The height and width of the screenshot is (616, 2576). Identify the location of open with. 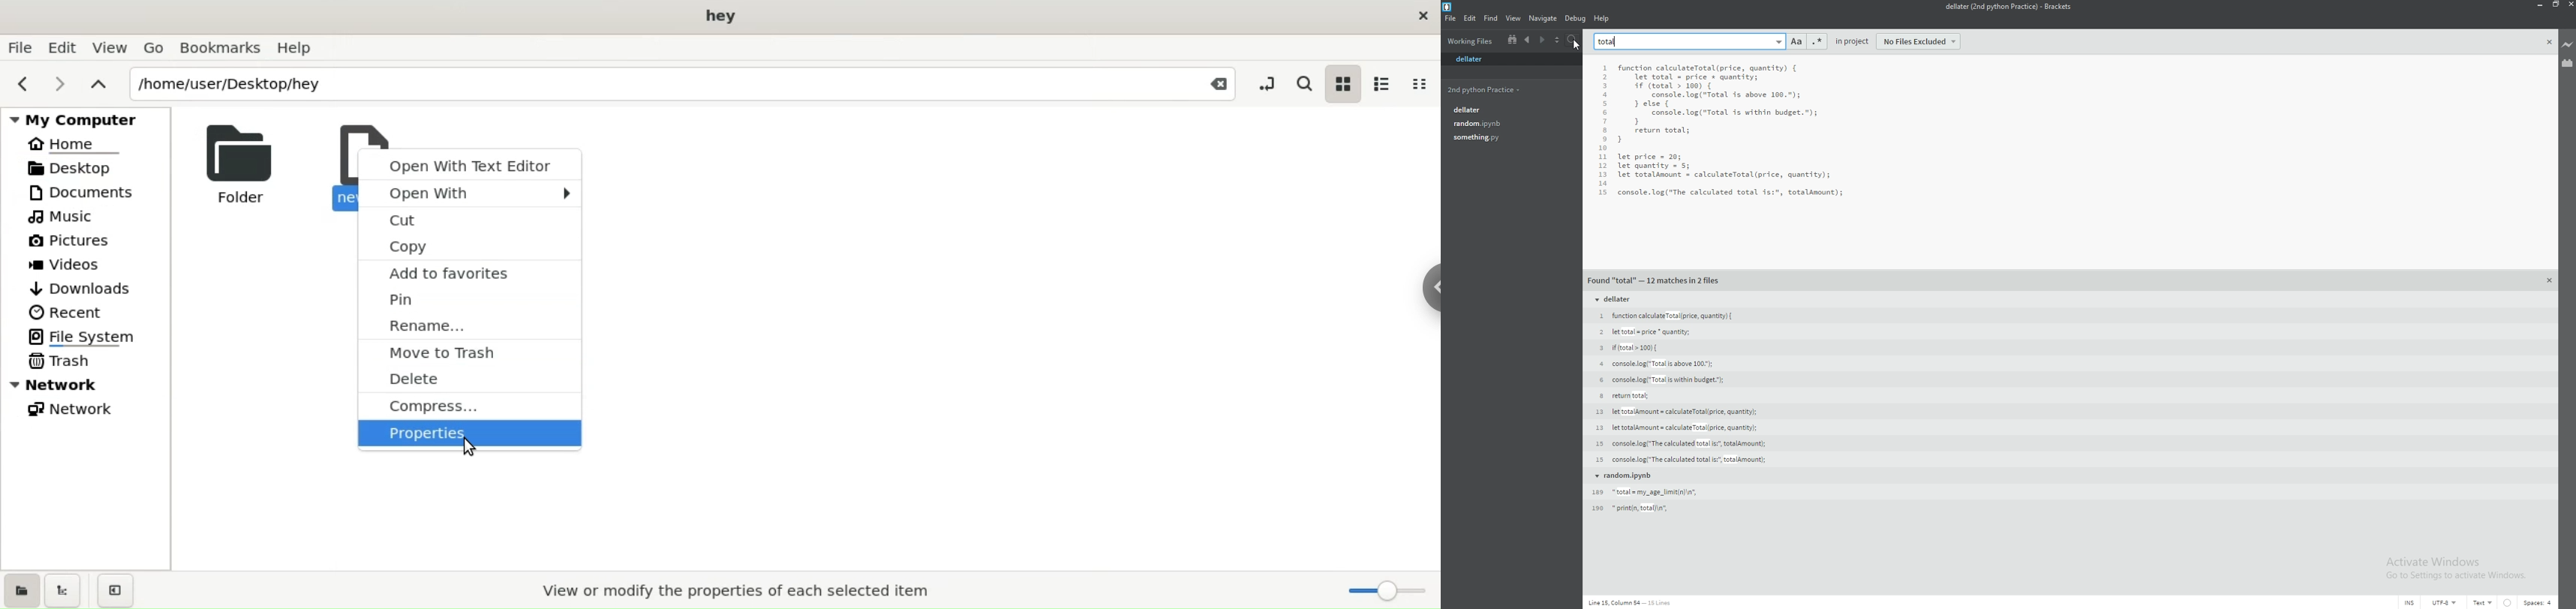
(472, 191).